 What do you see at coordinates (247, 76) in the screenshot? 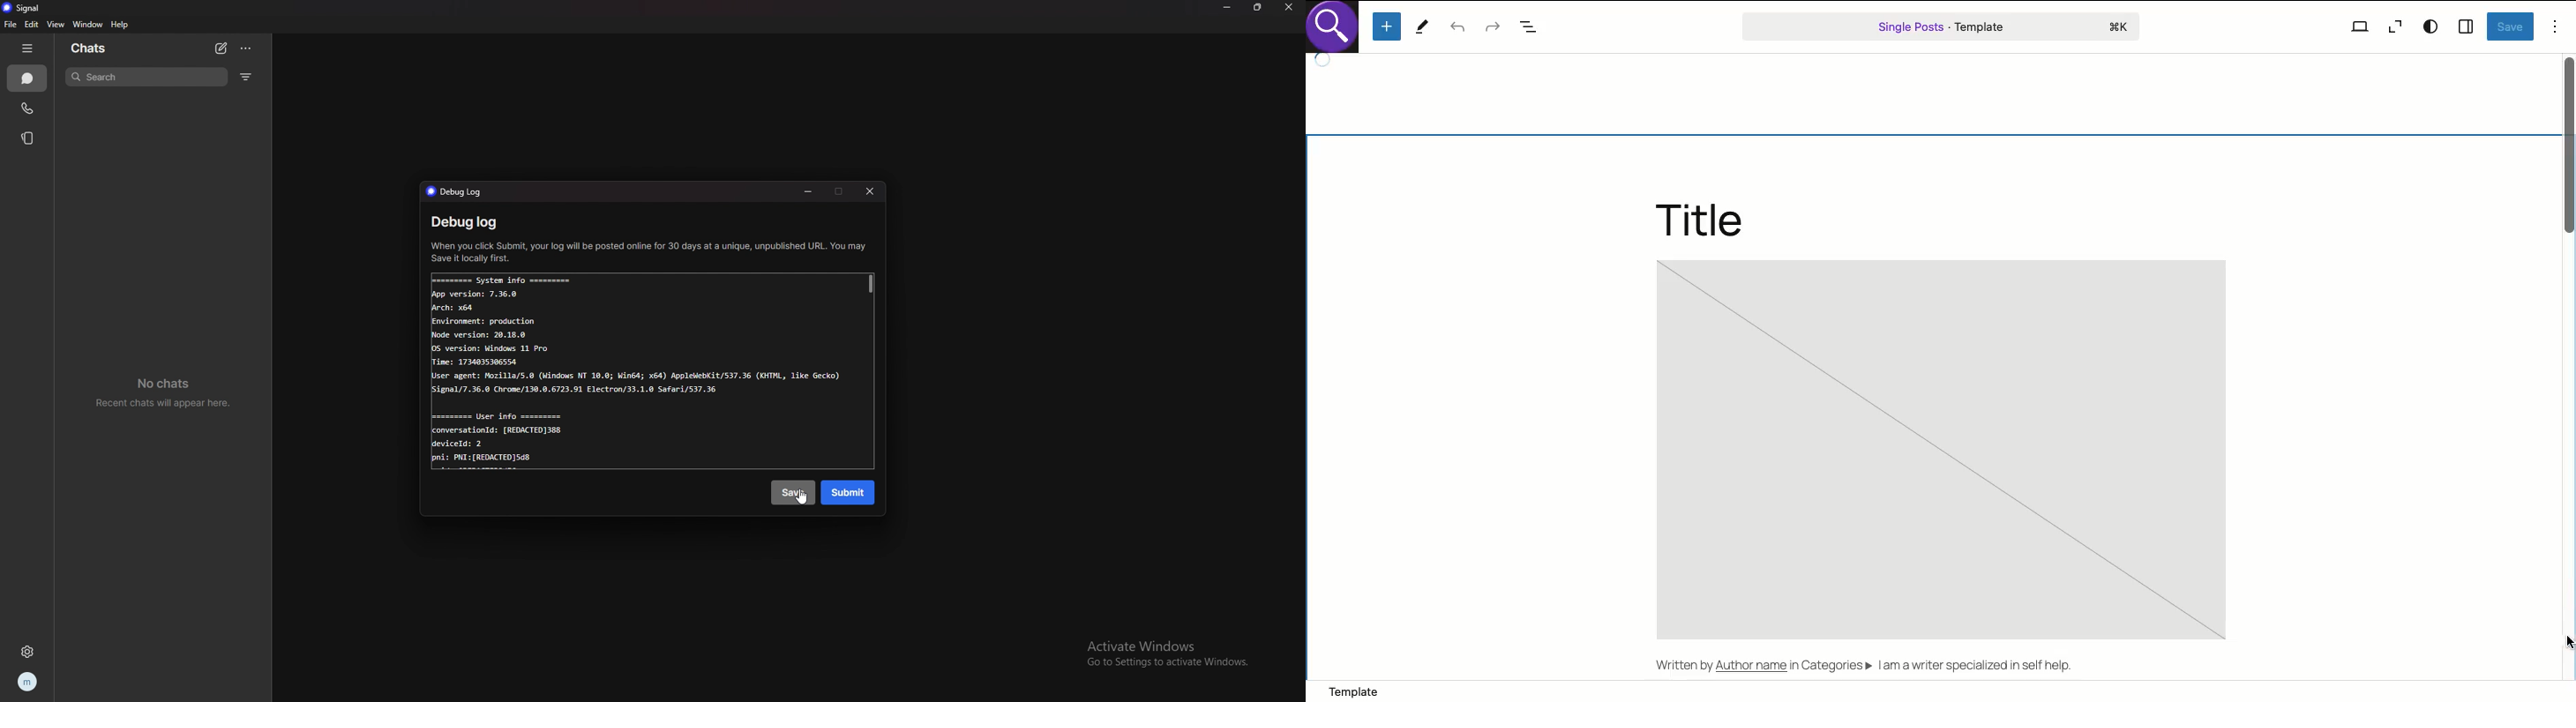
I see `filter` at bounding box center [247, 76].